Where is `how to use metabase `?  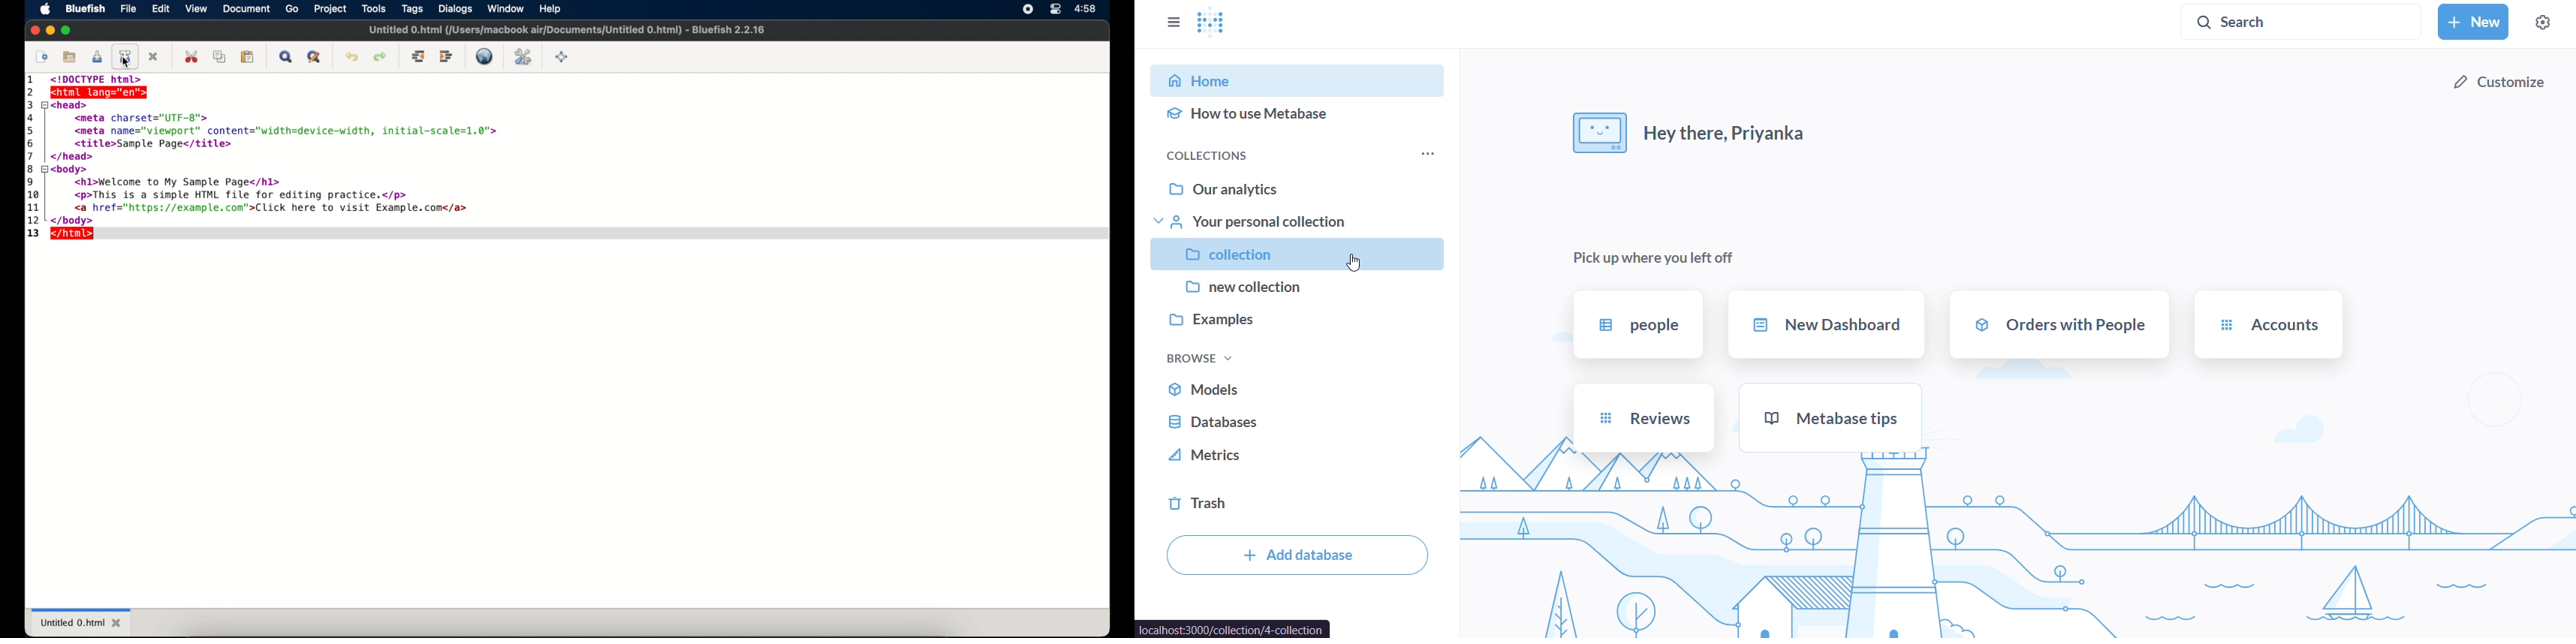
how to use metabase  is located at coordinates (1301, 113).